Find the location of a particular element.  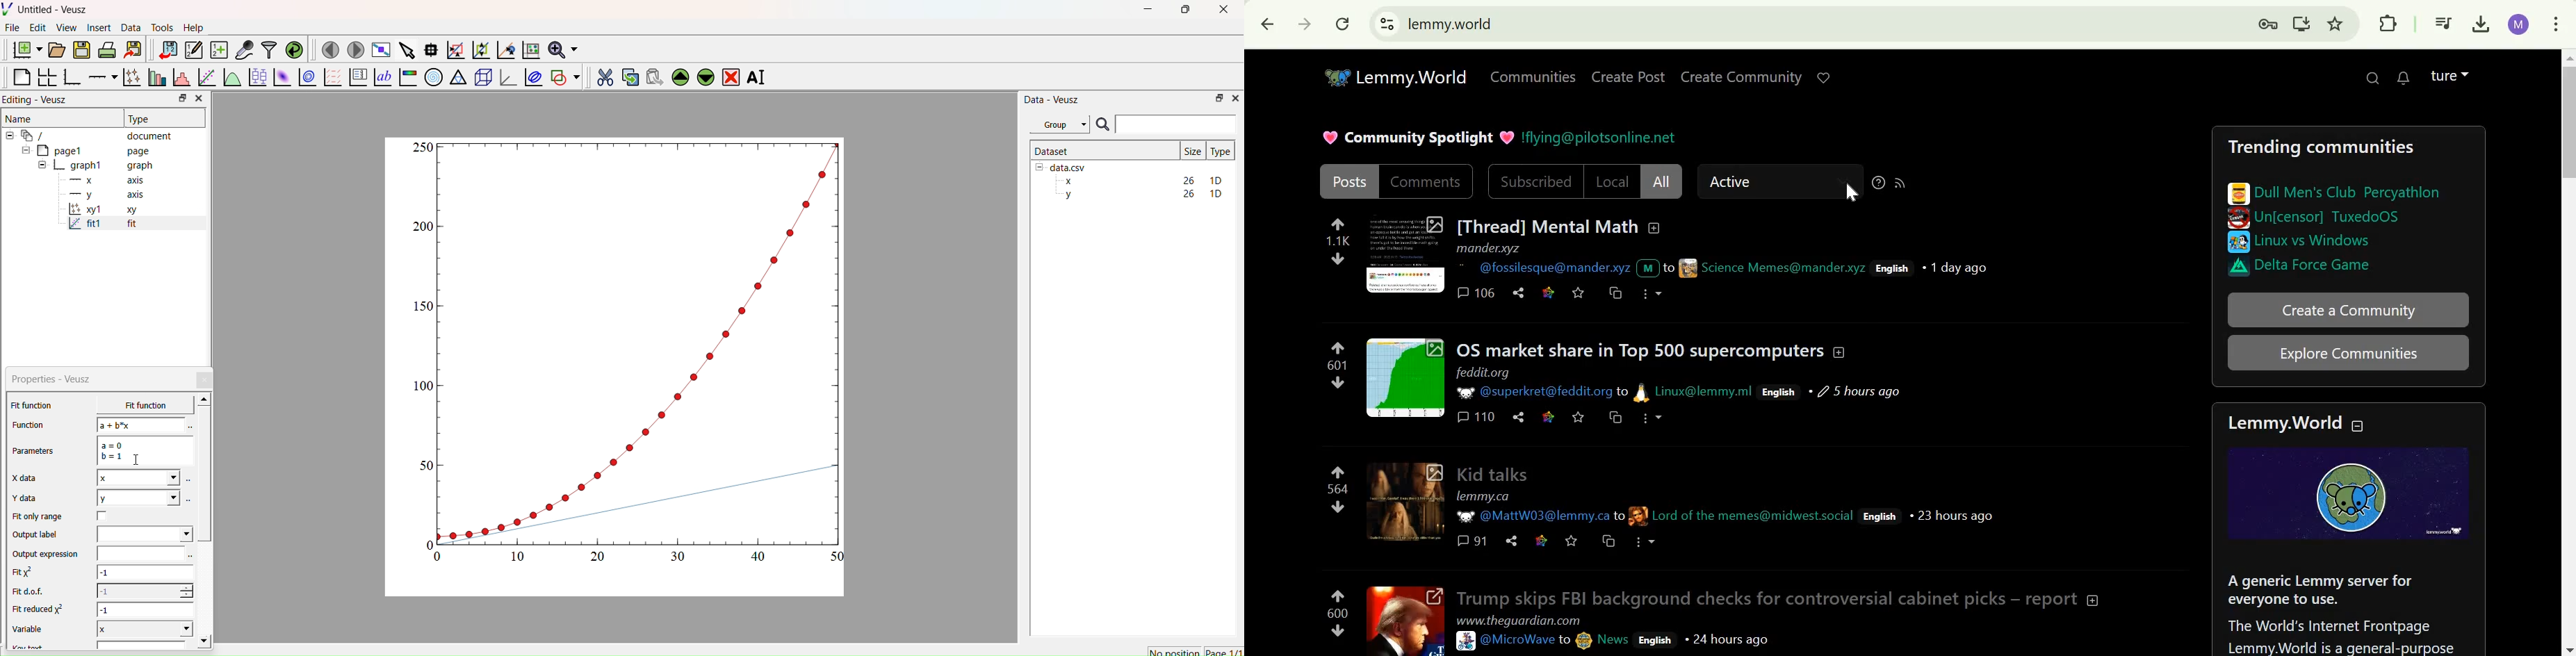

save is located at coordinates (1576, 416).